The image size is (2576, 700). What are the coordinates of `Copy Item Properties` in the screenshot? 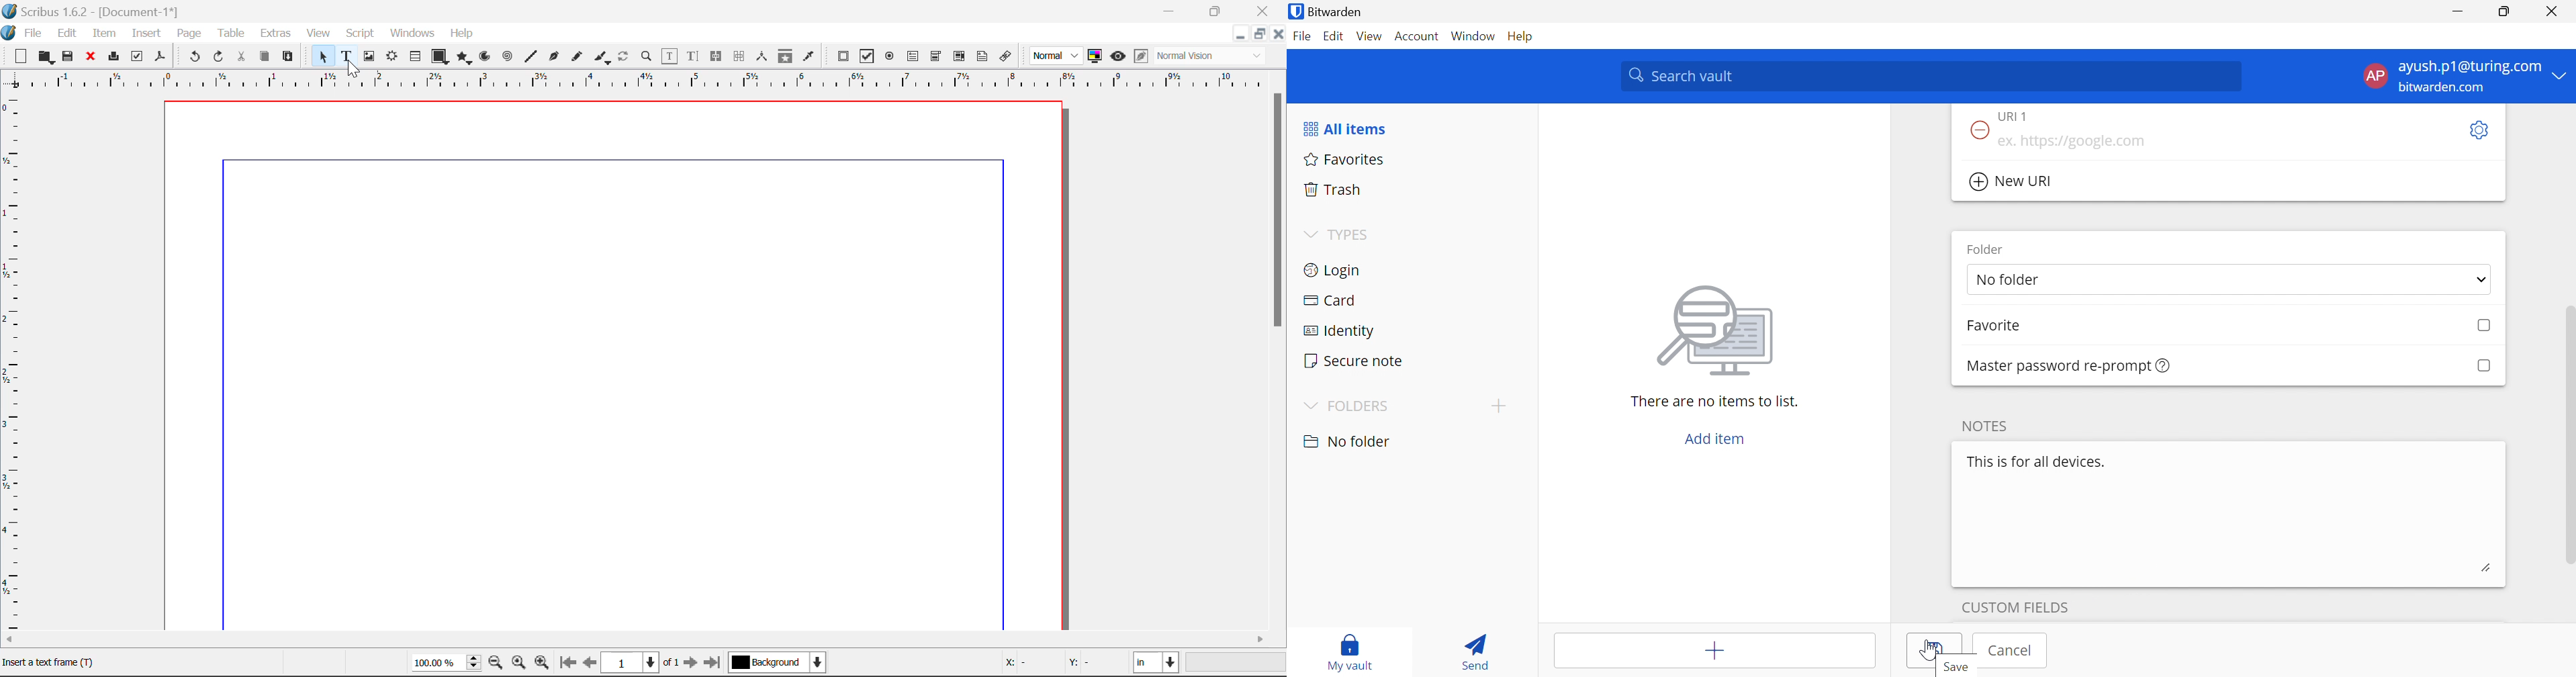 It's located at (785, 56).